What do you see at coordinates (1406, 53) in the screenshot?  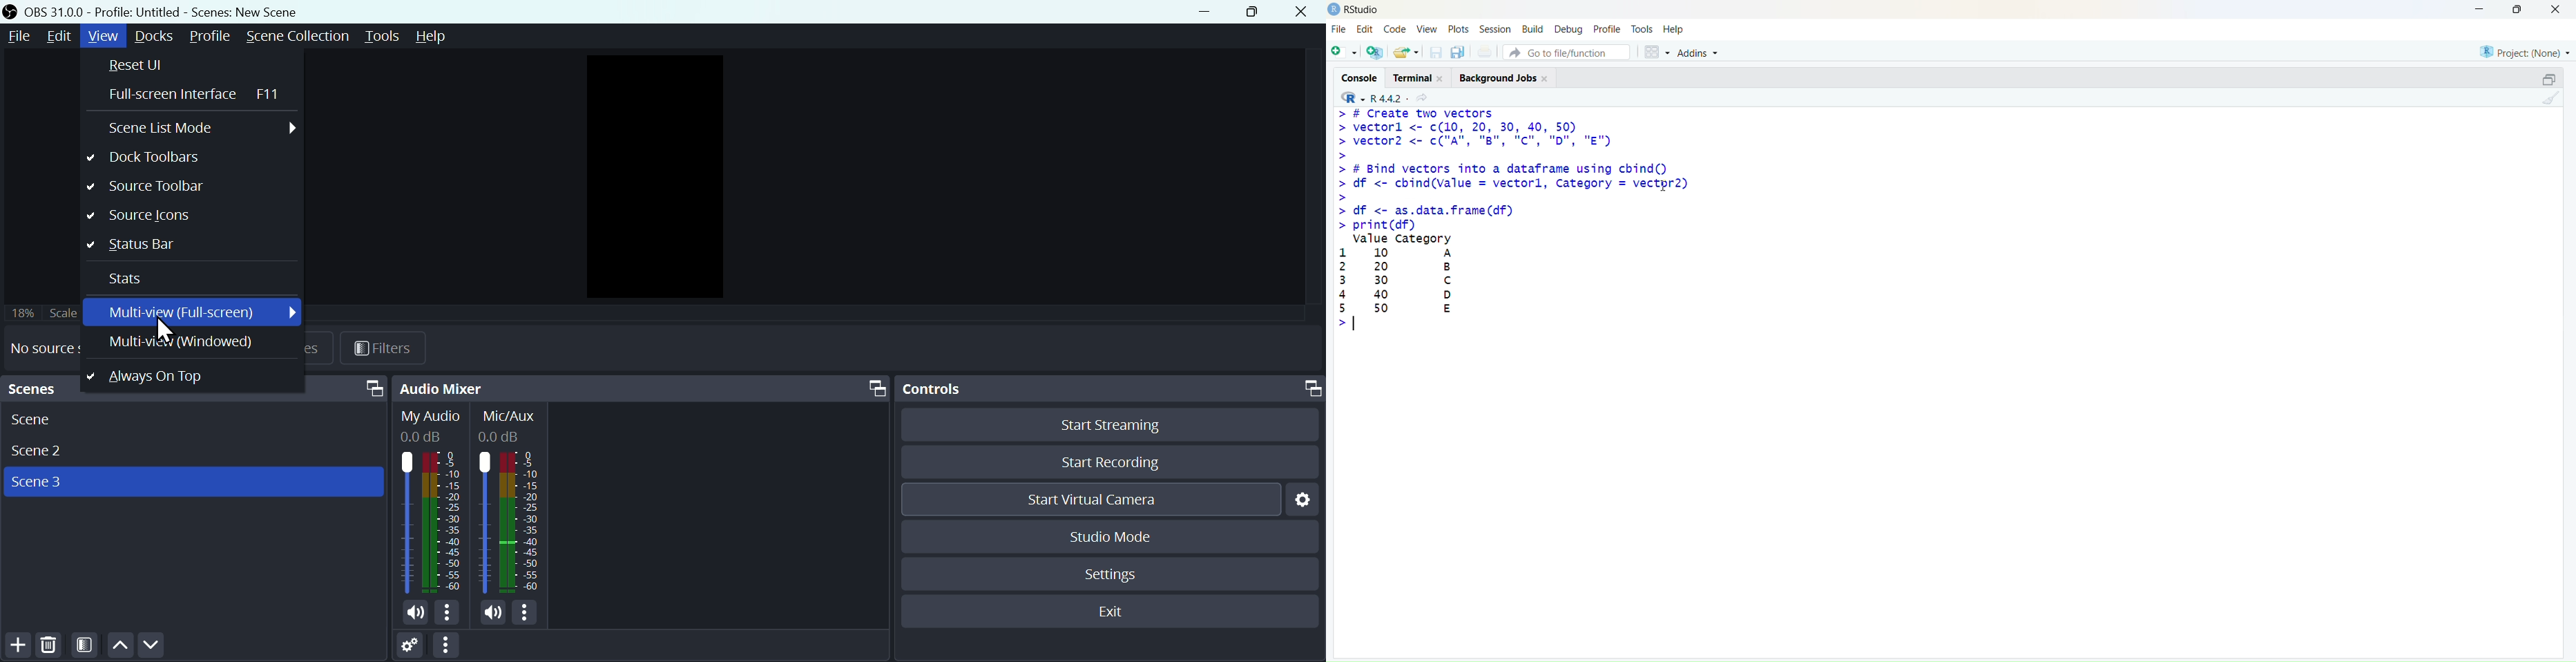 I see `open existing document` at bounding box center [1406, 53].